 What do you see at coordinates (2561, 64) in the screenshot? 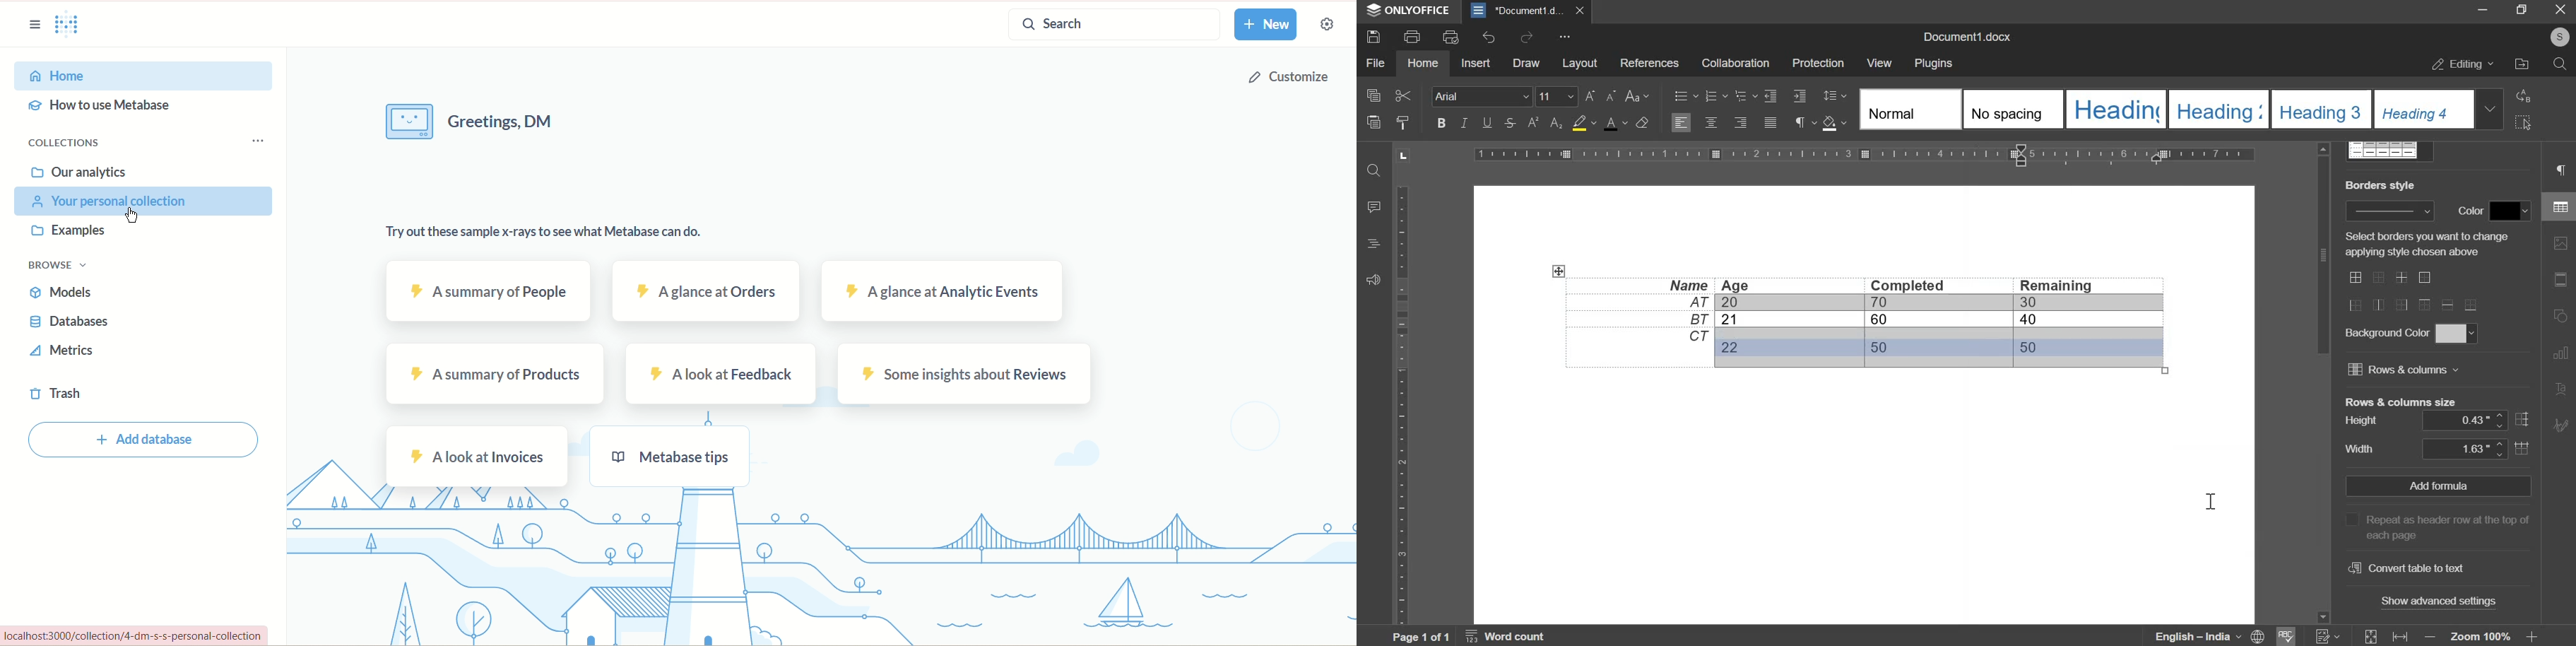
I see `search` at bounding box center [2561, 64].